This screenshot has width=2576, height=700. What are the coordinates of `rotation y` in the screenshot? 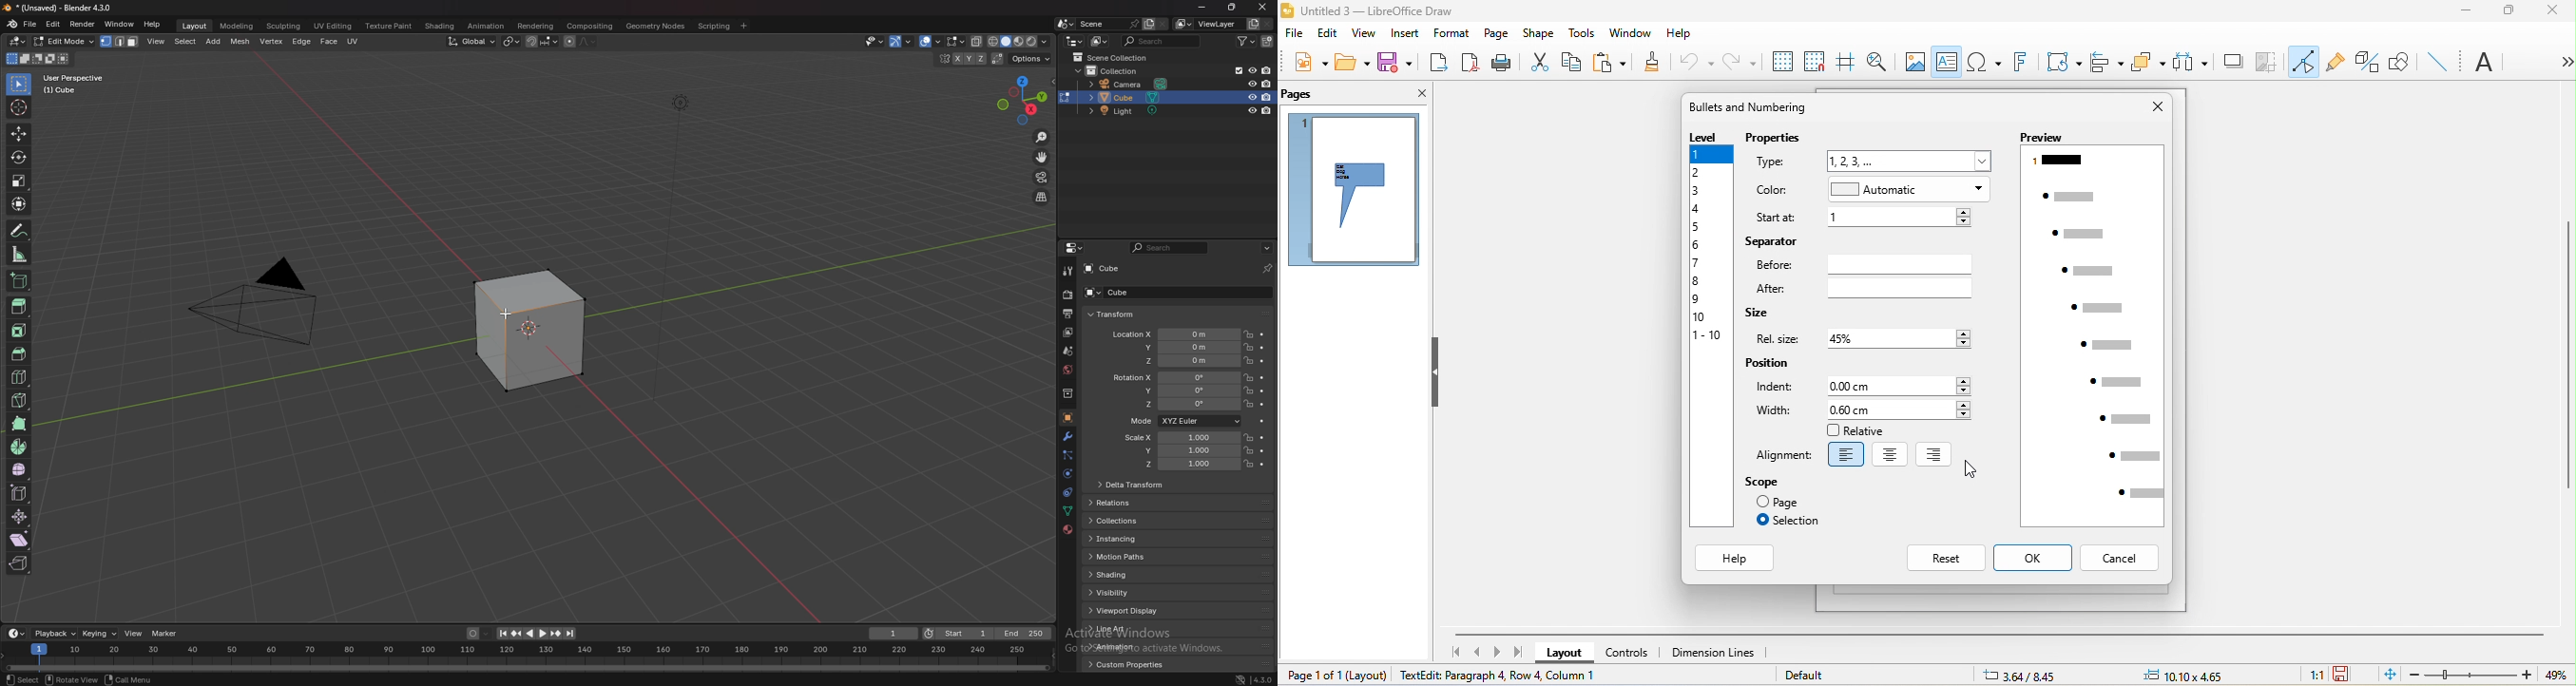 It's located at (1175, 392).